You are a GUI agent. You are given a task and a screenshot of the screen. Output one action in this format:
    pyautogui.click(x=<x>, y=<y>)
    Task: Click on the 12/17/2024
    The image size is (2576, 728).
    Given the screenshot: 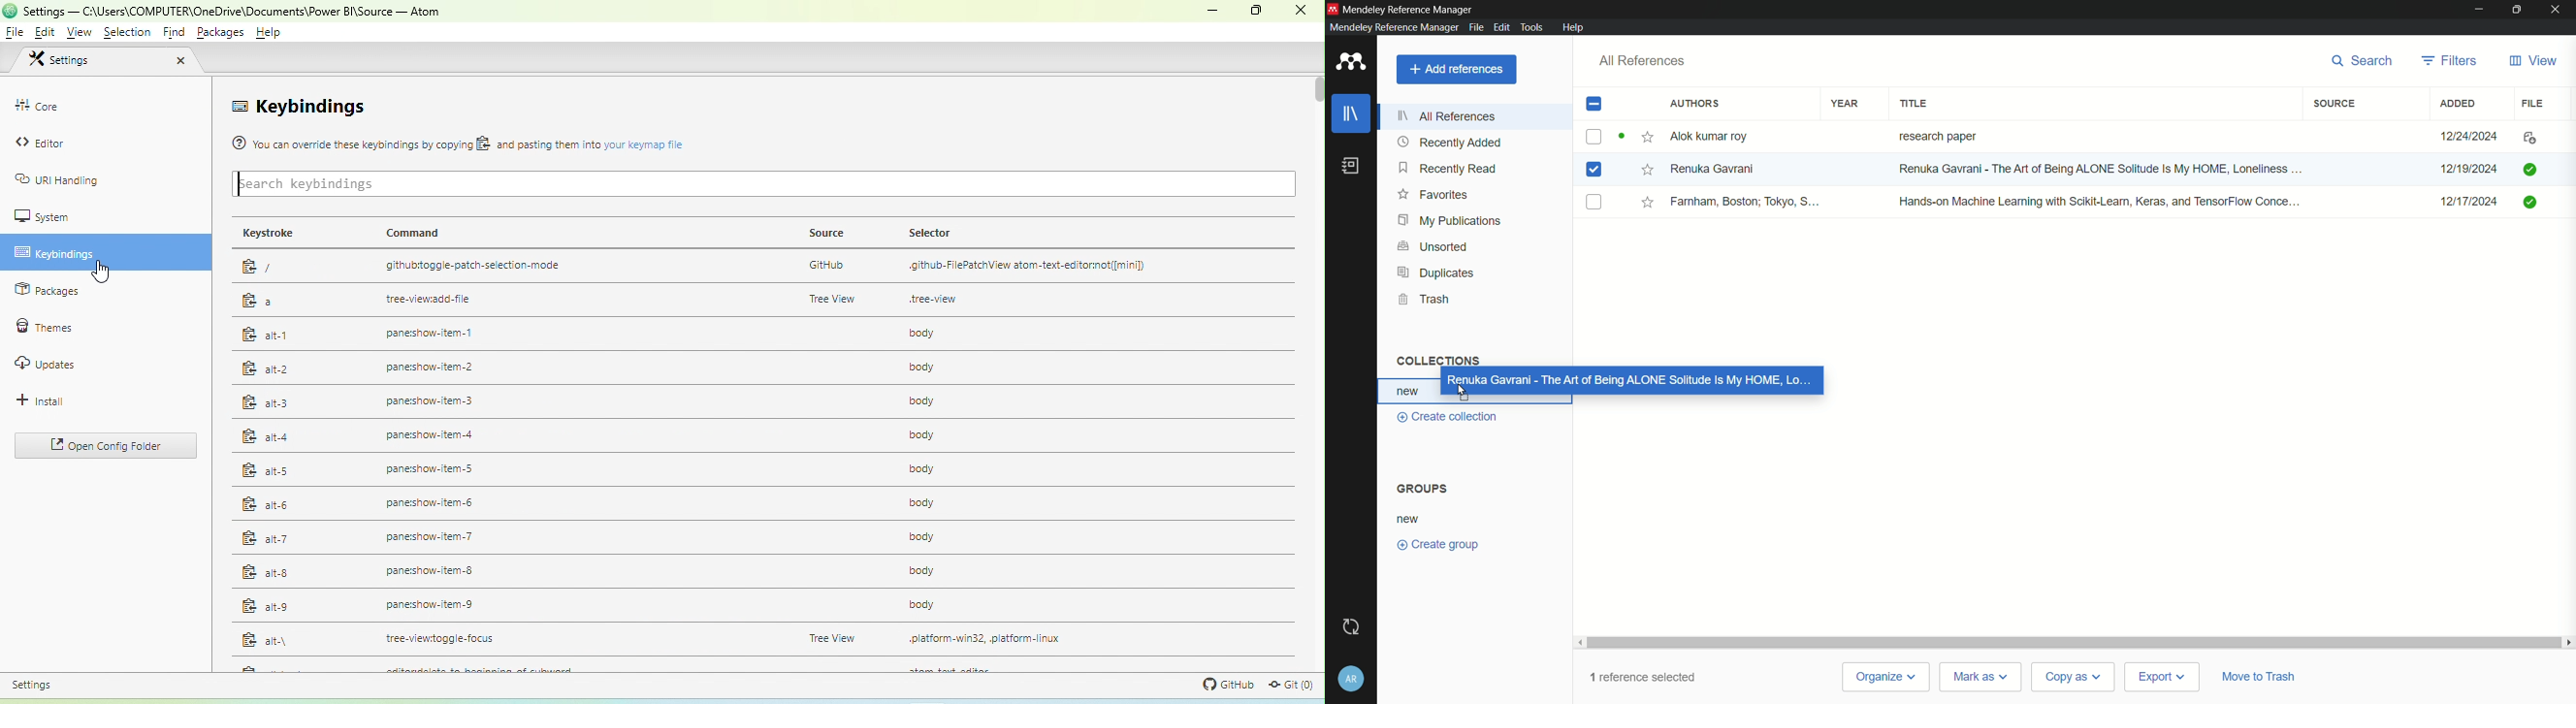 What is the action you would take?
    pyautogui.click(x=2462, y=201)
    